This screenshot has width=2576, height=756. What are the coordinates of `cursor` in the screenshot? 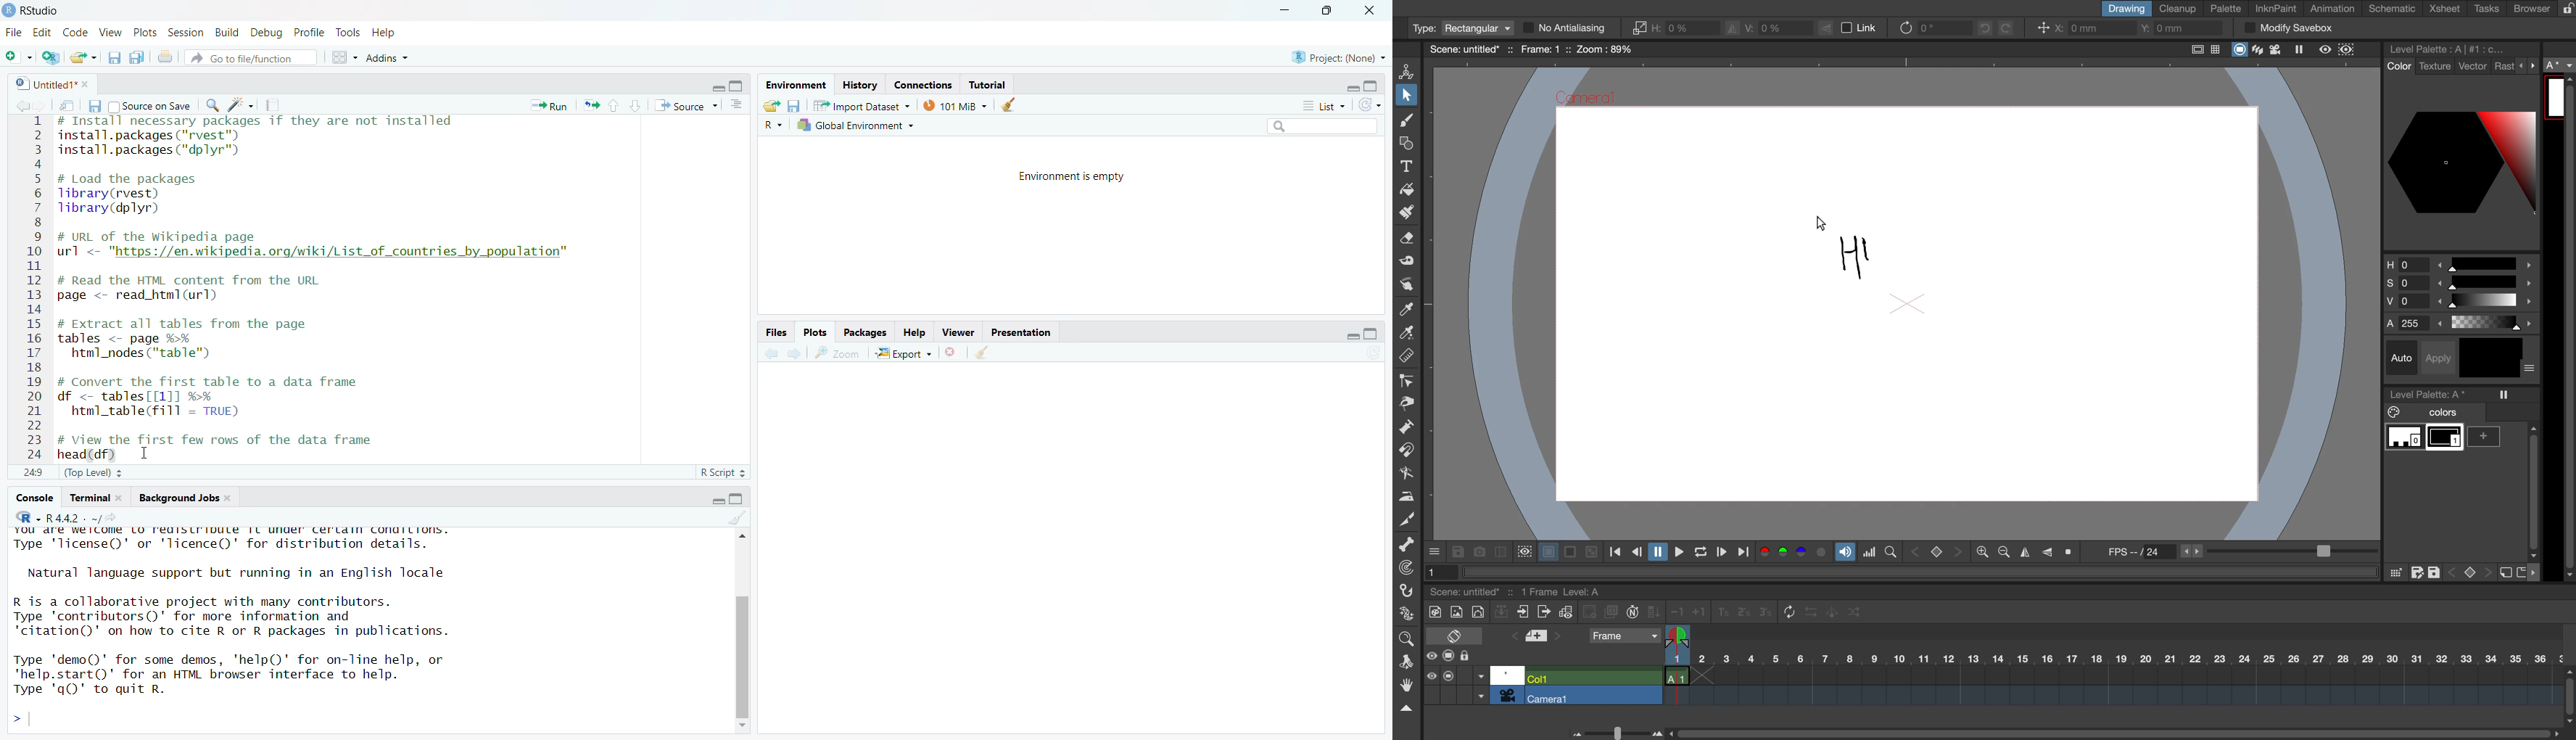 It's located at (147, 453).